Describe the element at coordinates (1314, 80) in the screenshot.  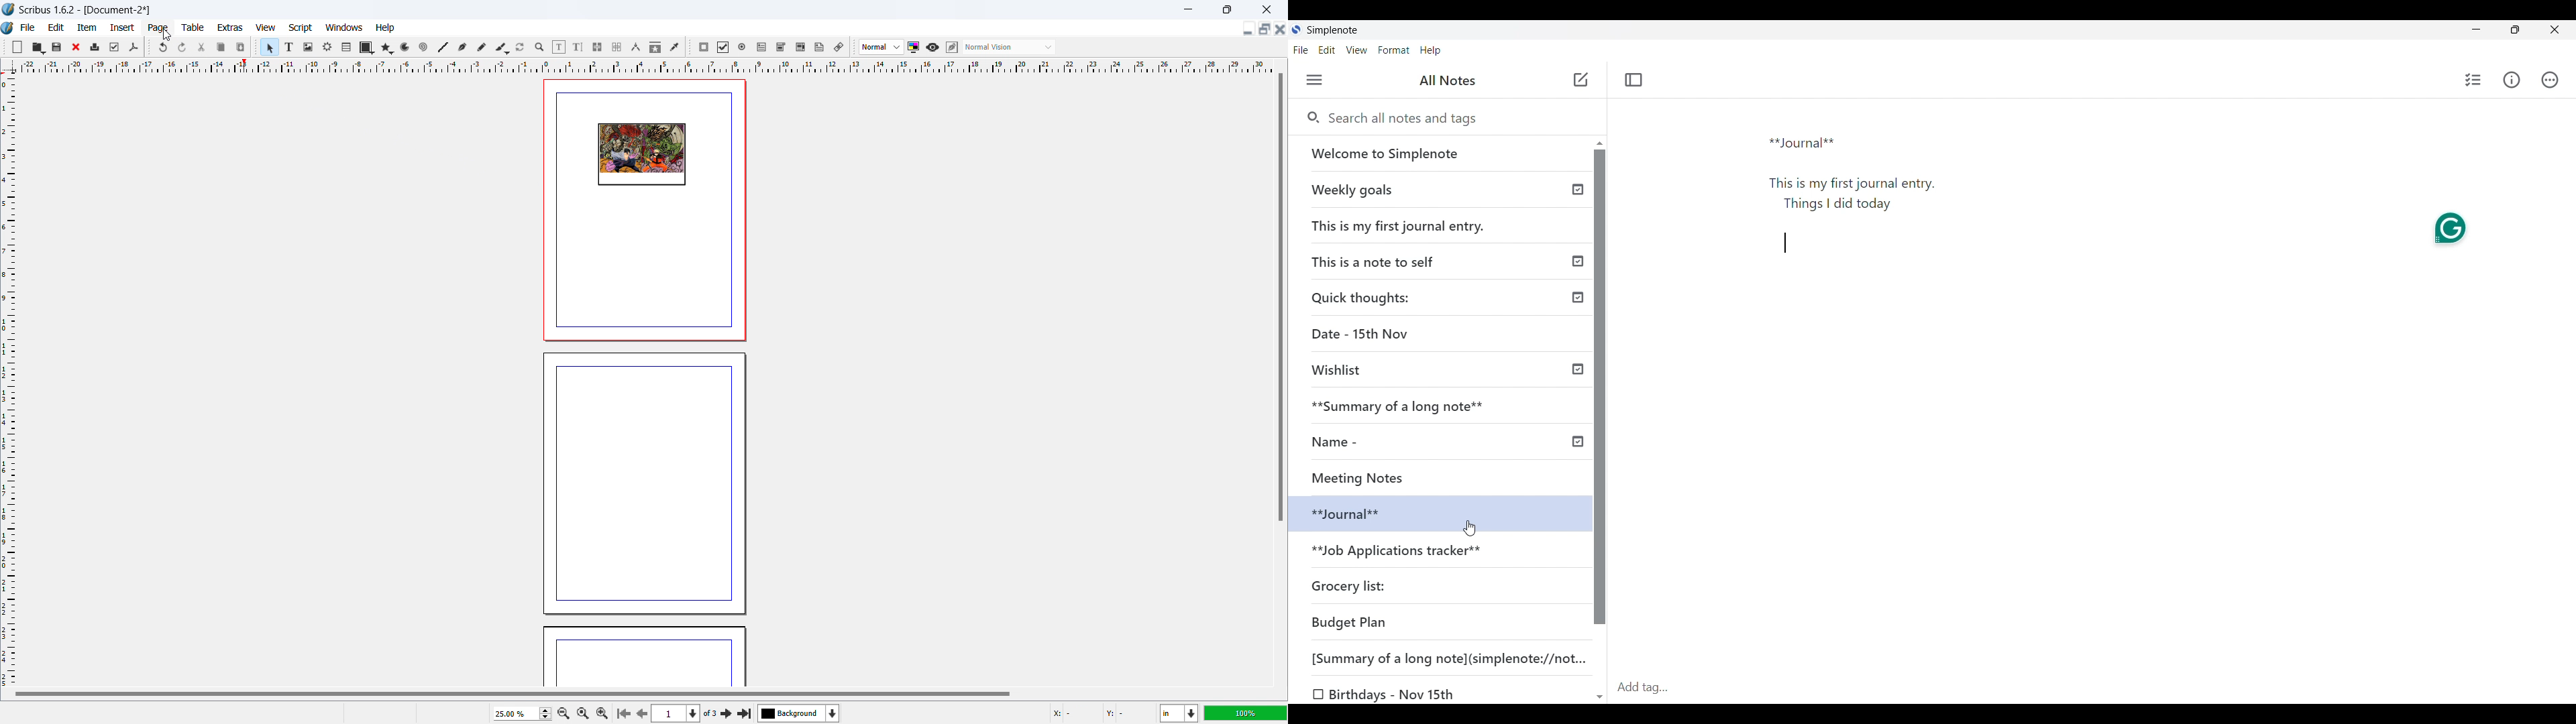
I see `Menu` at that location.